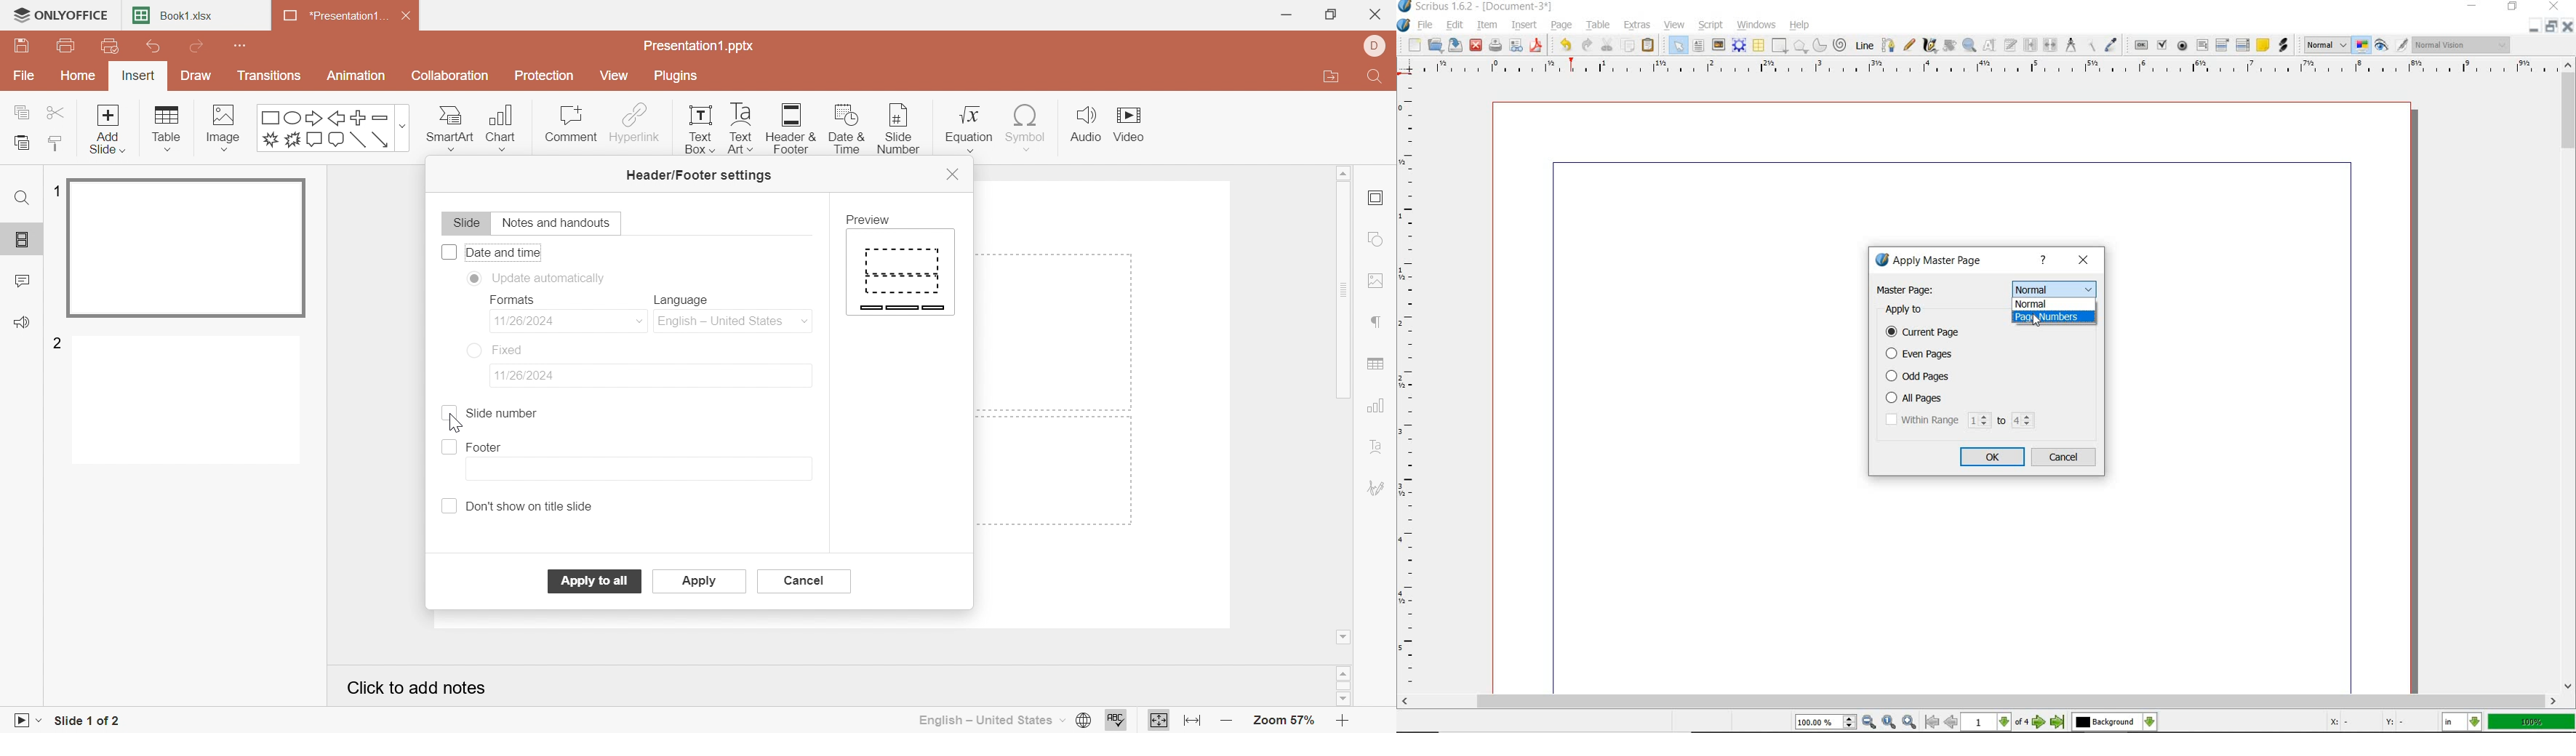 This screenshot has width=2576, height=756. Describe the element at coordinates (1559, 24) in the screenshot. I see `page` at that location.